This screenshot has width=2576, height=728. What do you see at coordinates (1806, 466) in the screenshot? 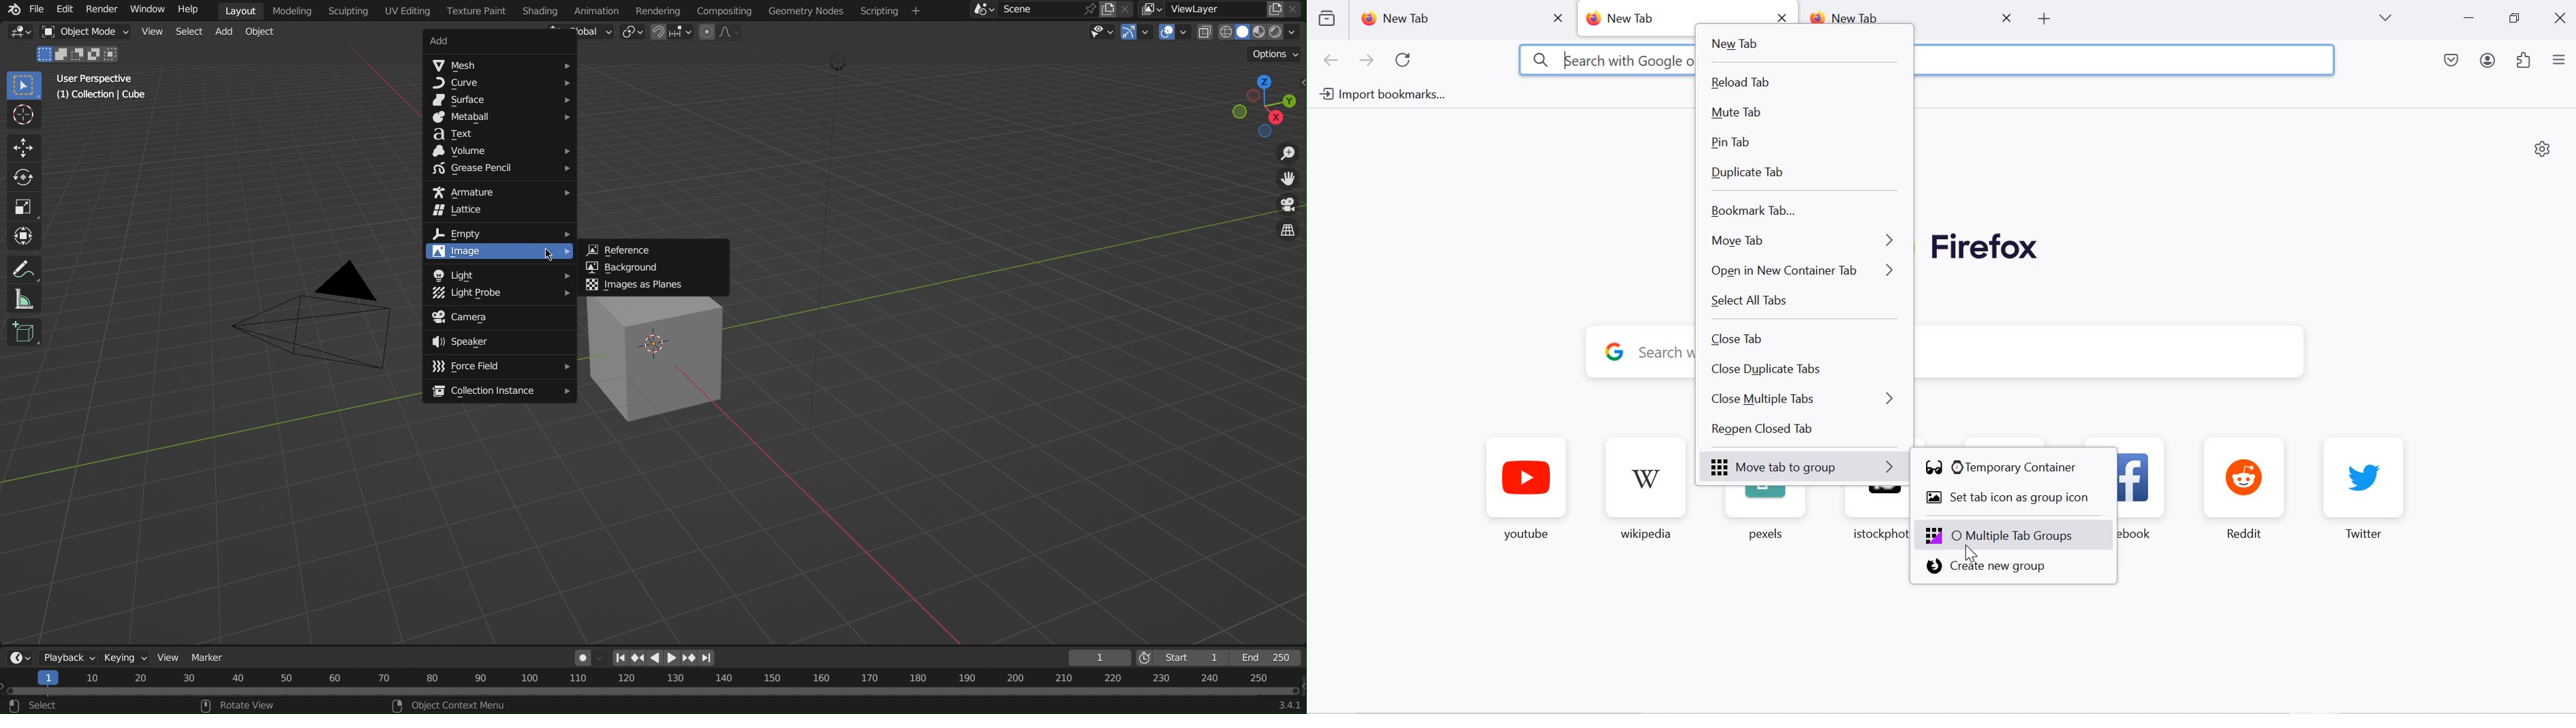
I see `Move tab to group` at bounding box center [1806, 466].